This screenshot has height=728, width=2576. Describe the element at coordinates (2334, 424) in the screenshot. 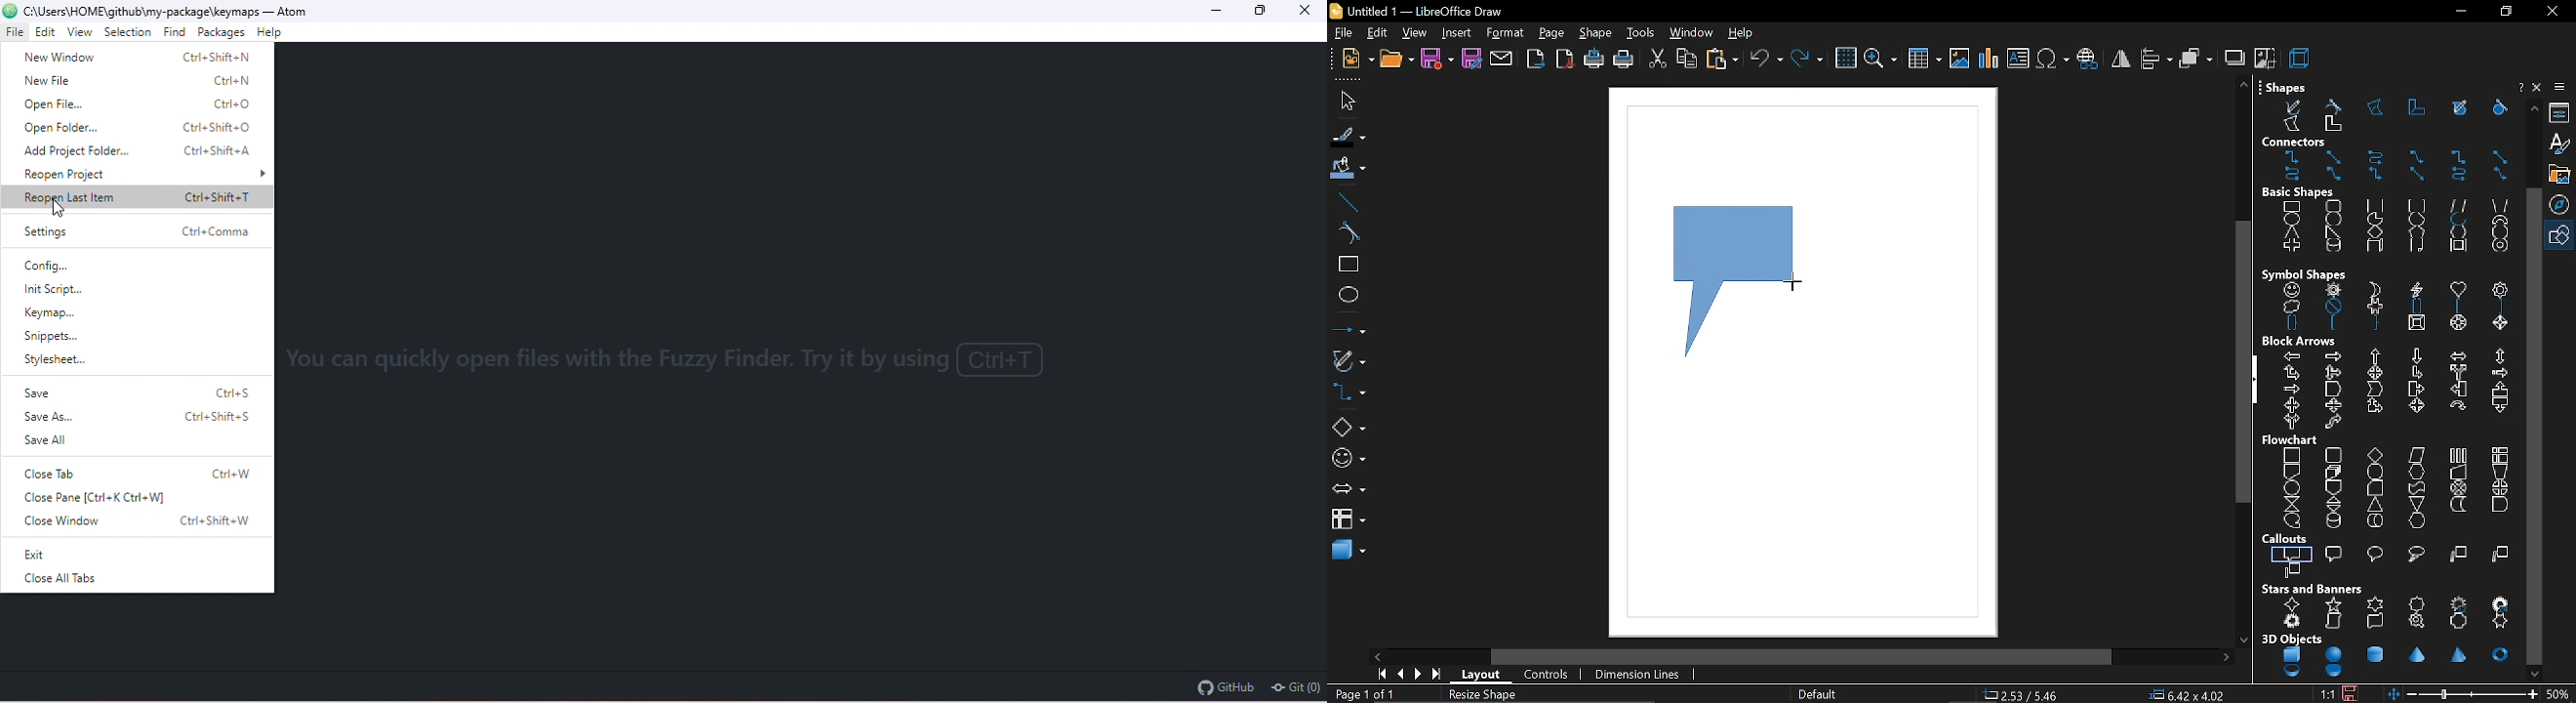

I see `s shaped arrow` at that location.